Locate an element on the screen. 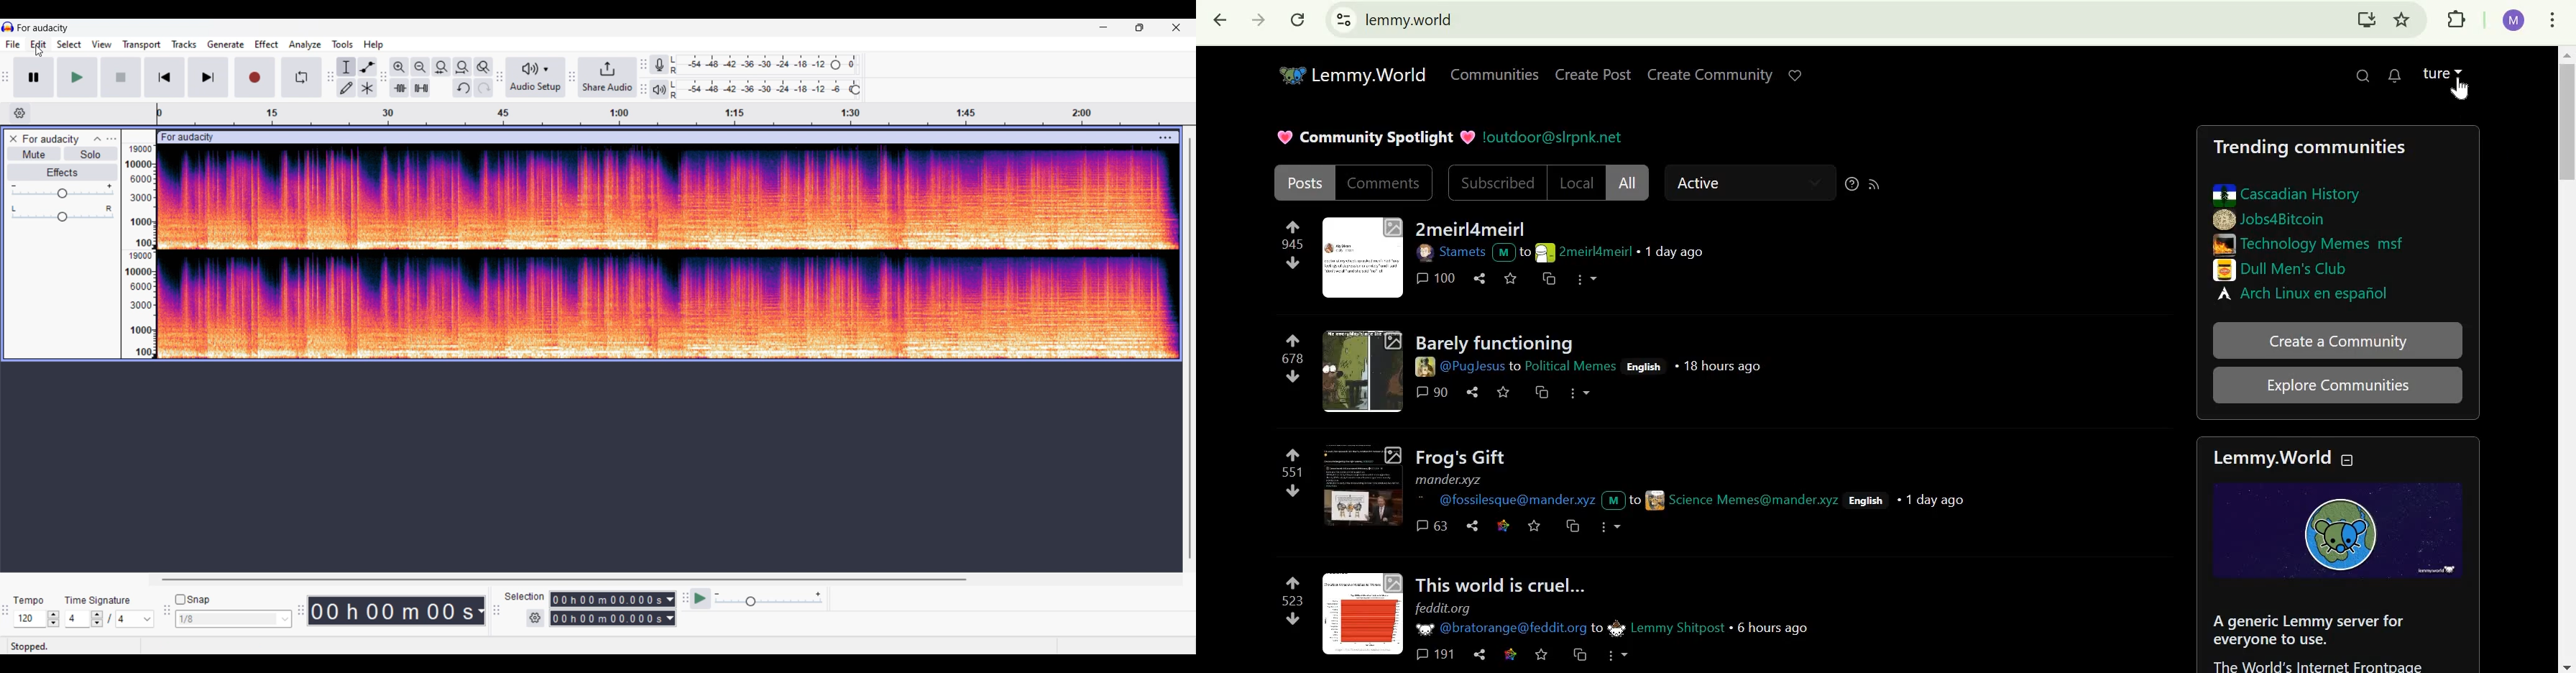 Image resolution: width=2576 pixels, height=700 pixels. community name is located at coordinates (1571, 366).